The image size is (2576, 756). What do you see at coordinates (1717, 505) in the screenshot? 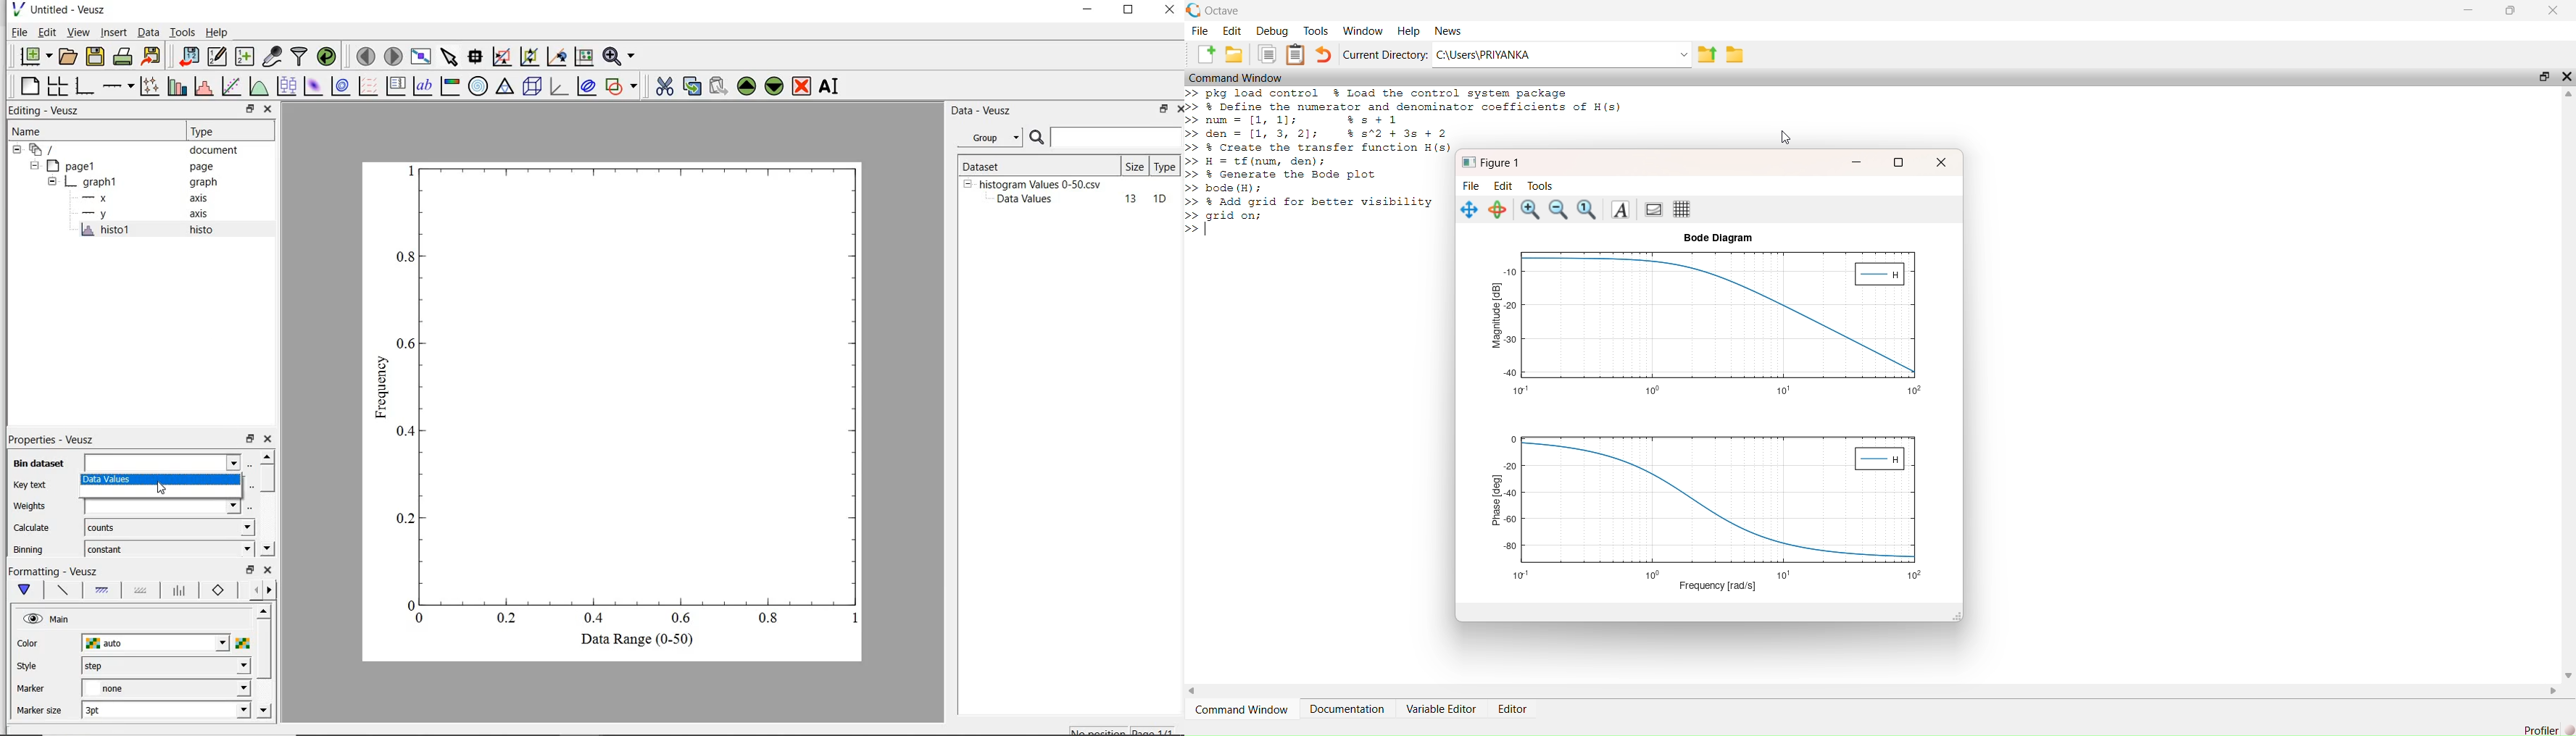
I see `graph` at bounding box center [1717, 505].